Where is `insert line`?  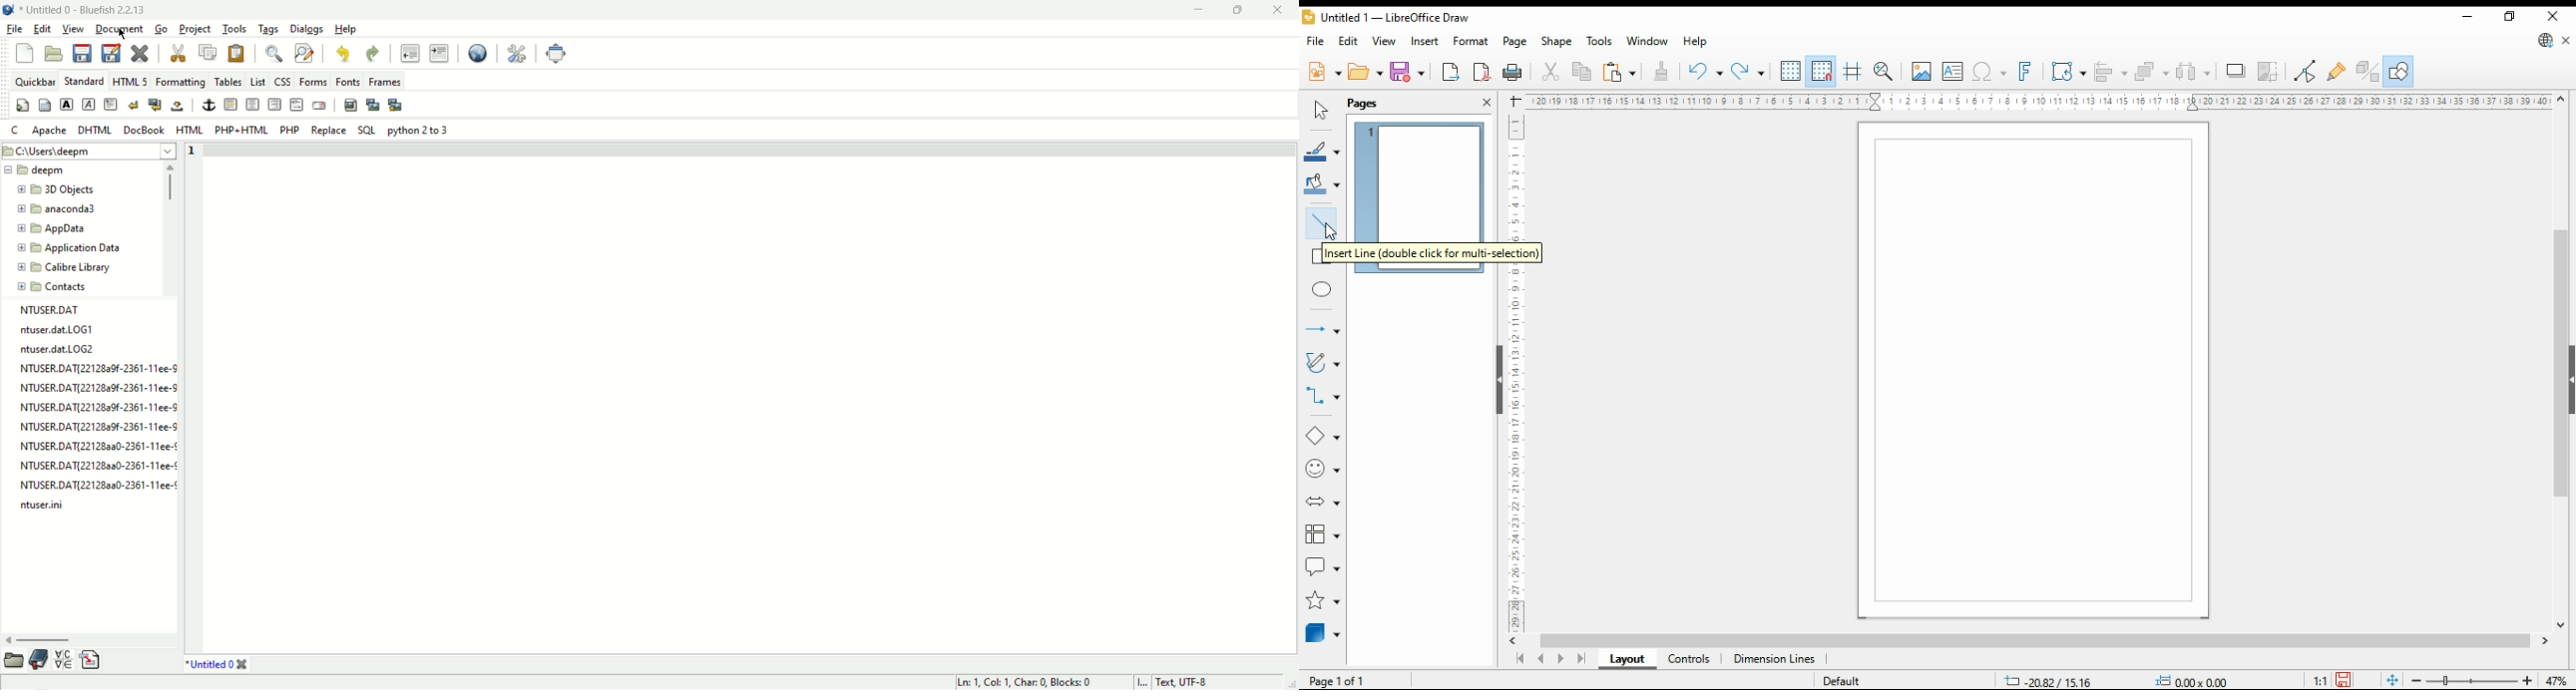
insert line is located at coordinates (1319, 216).